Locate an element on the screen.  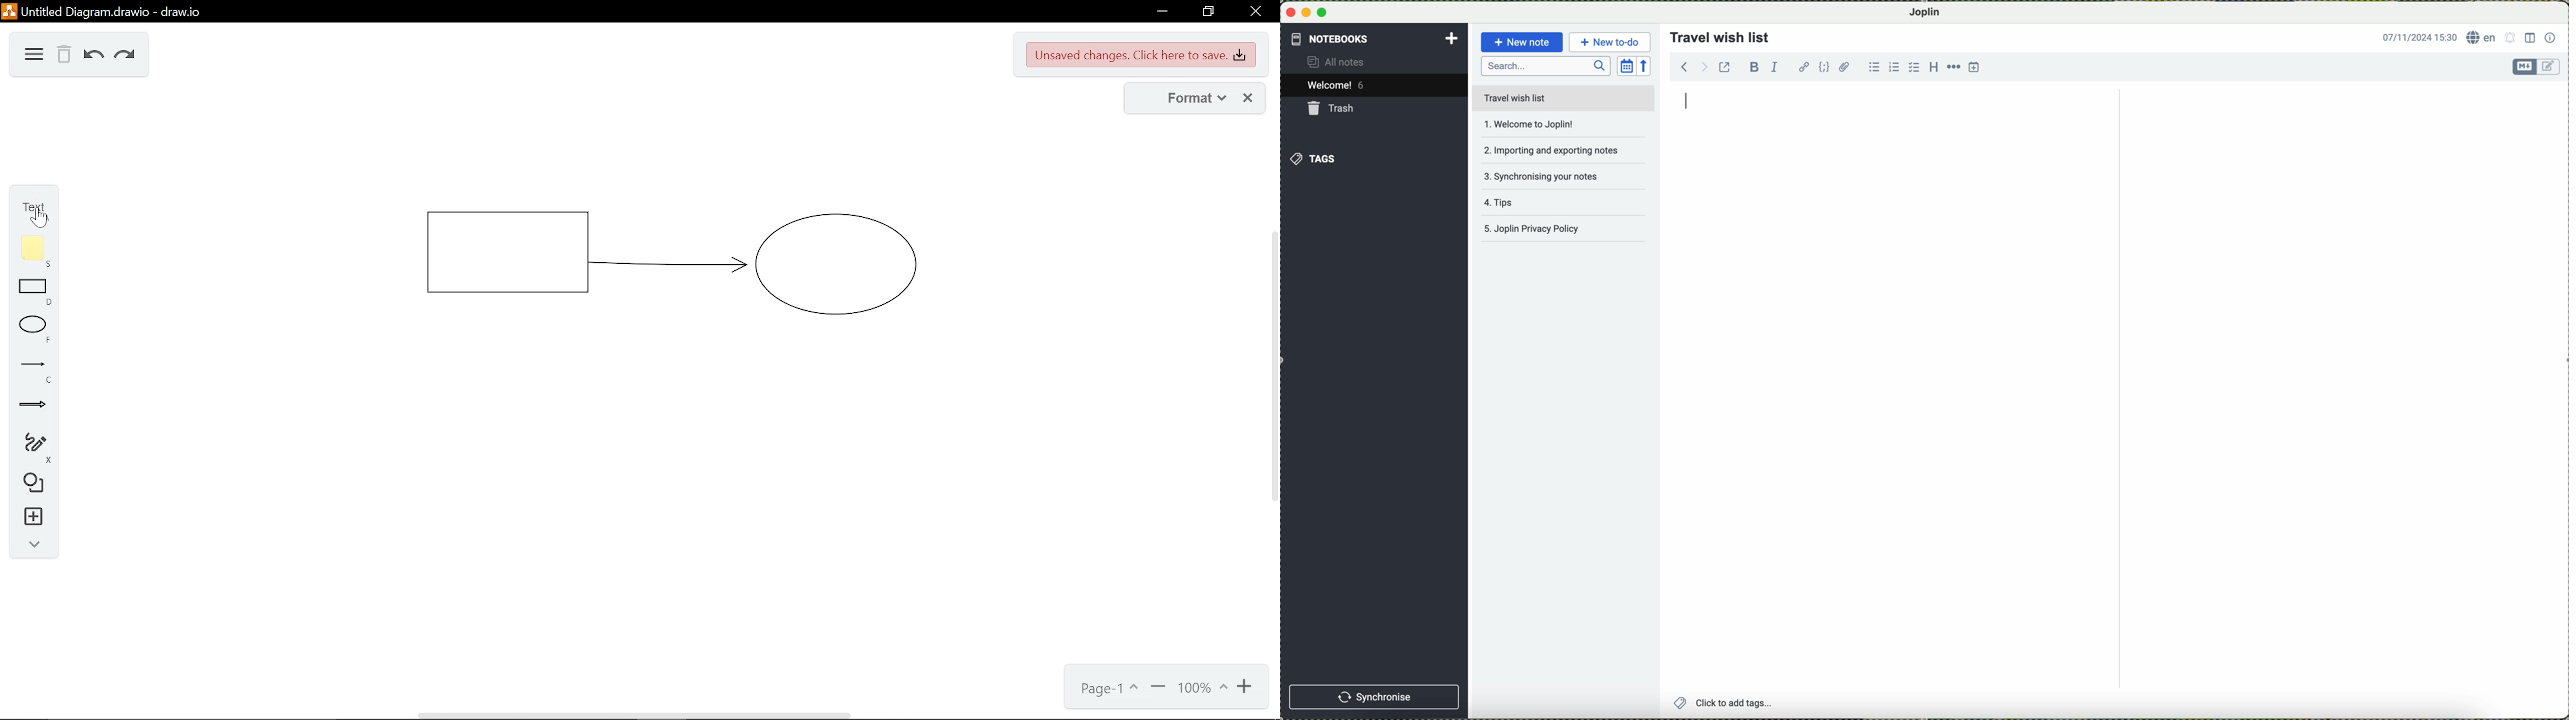
toggle editor layout is located at coordinates (2530, 38).